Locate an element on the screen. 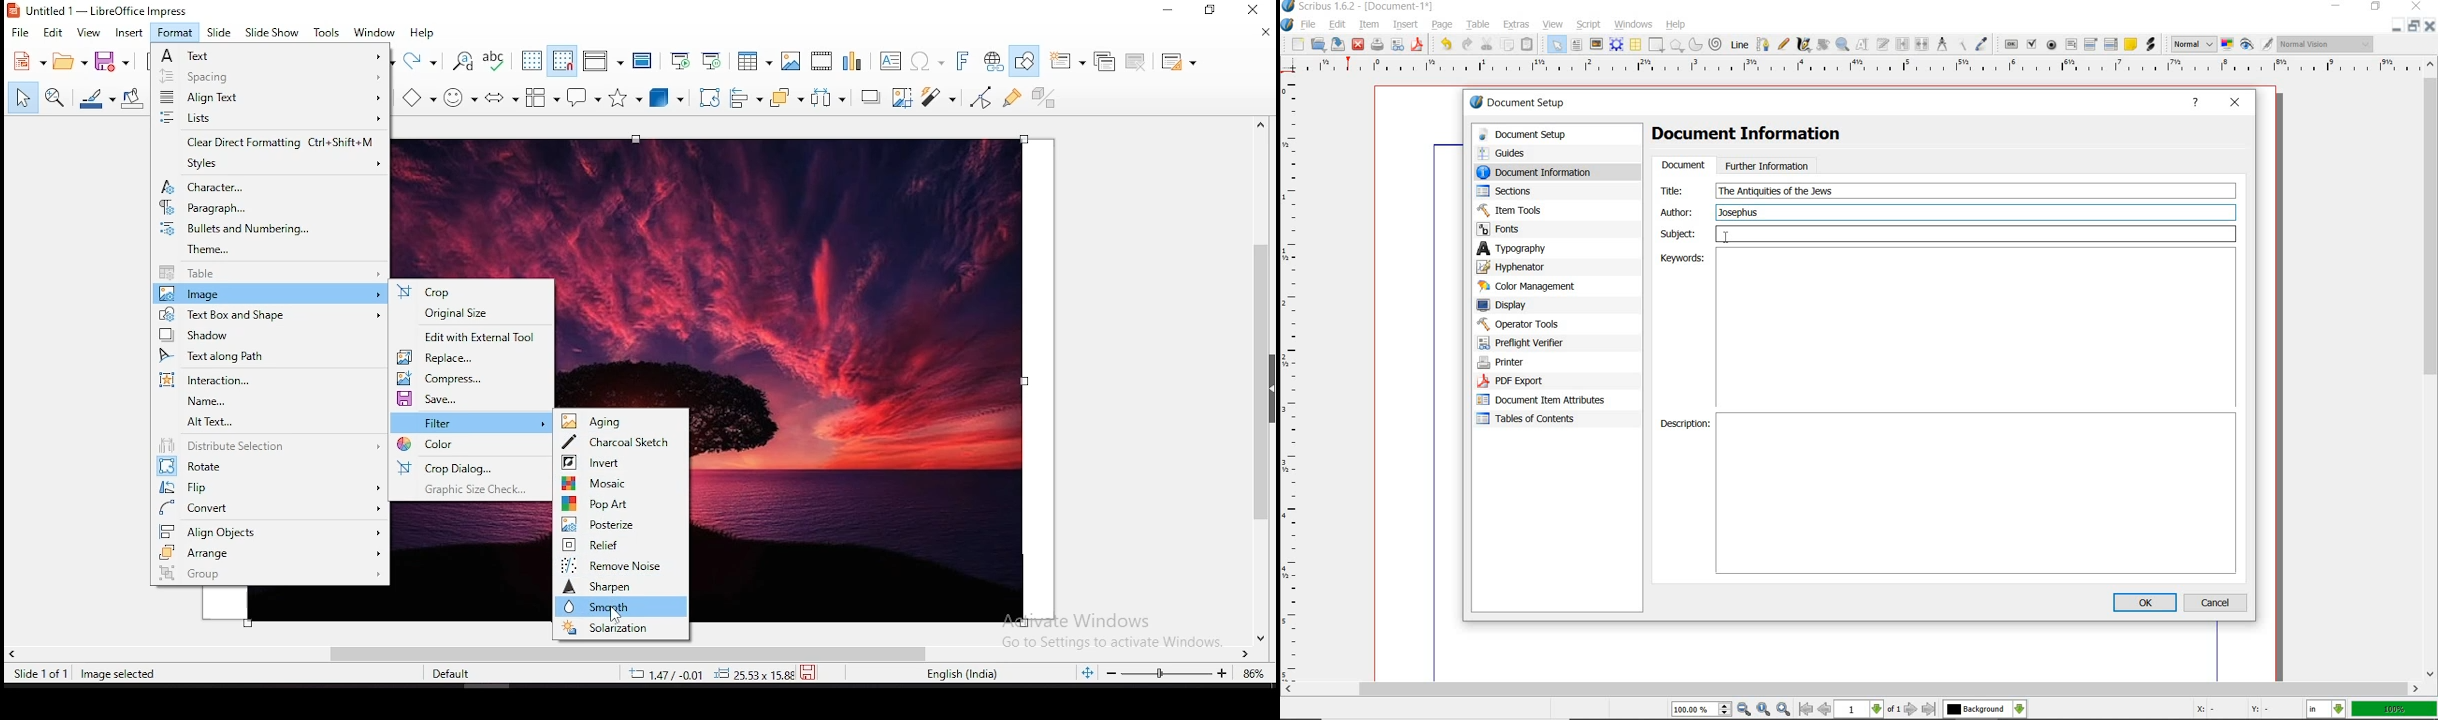  mosaic is located at coordinates (620, 484).